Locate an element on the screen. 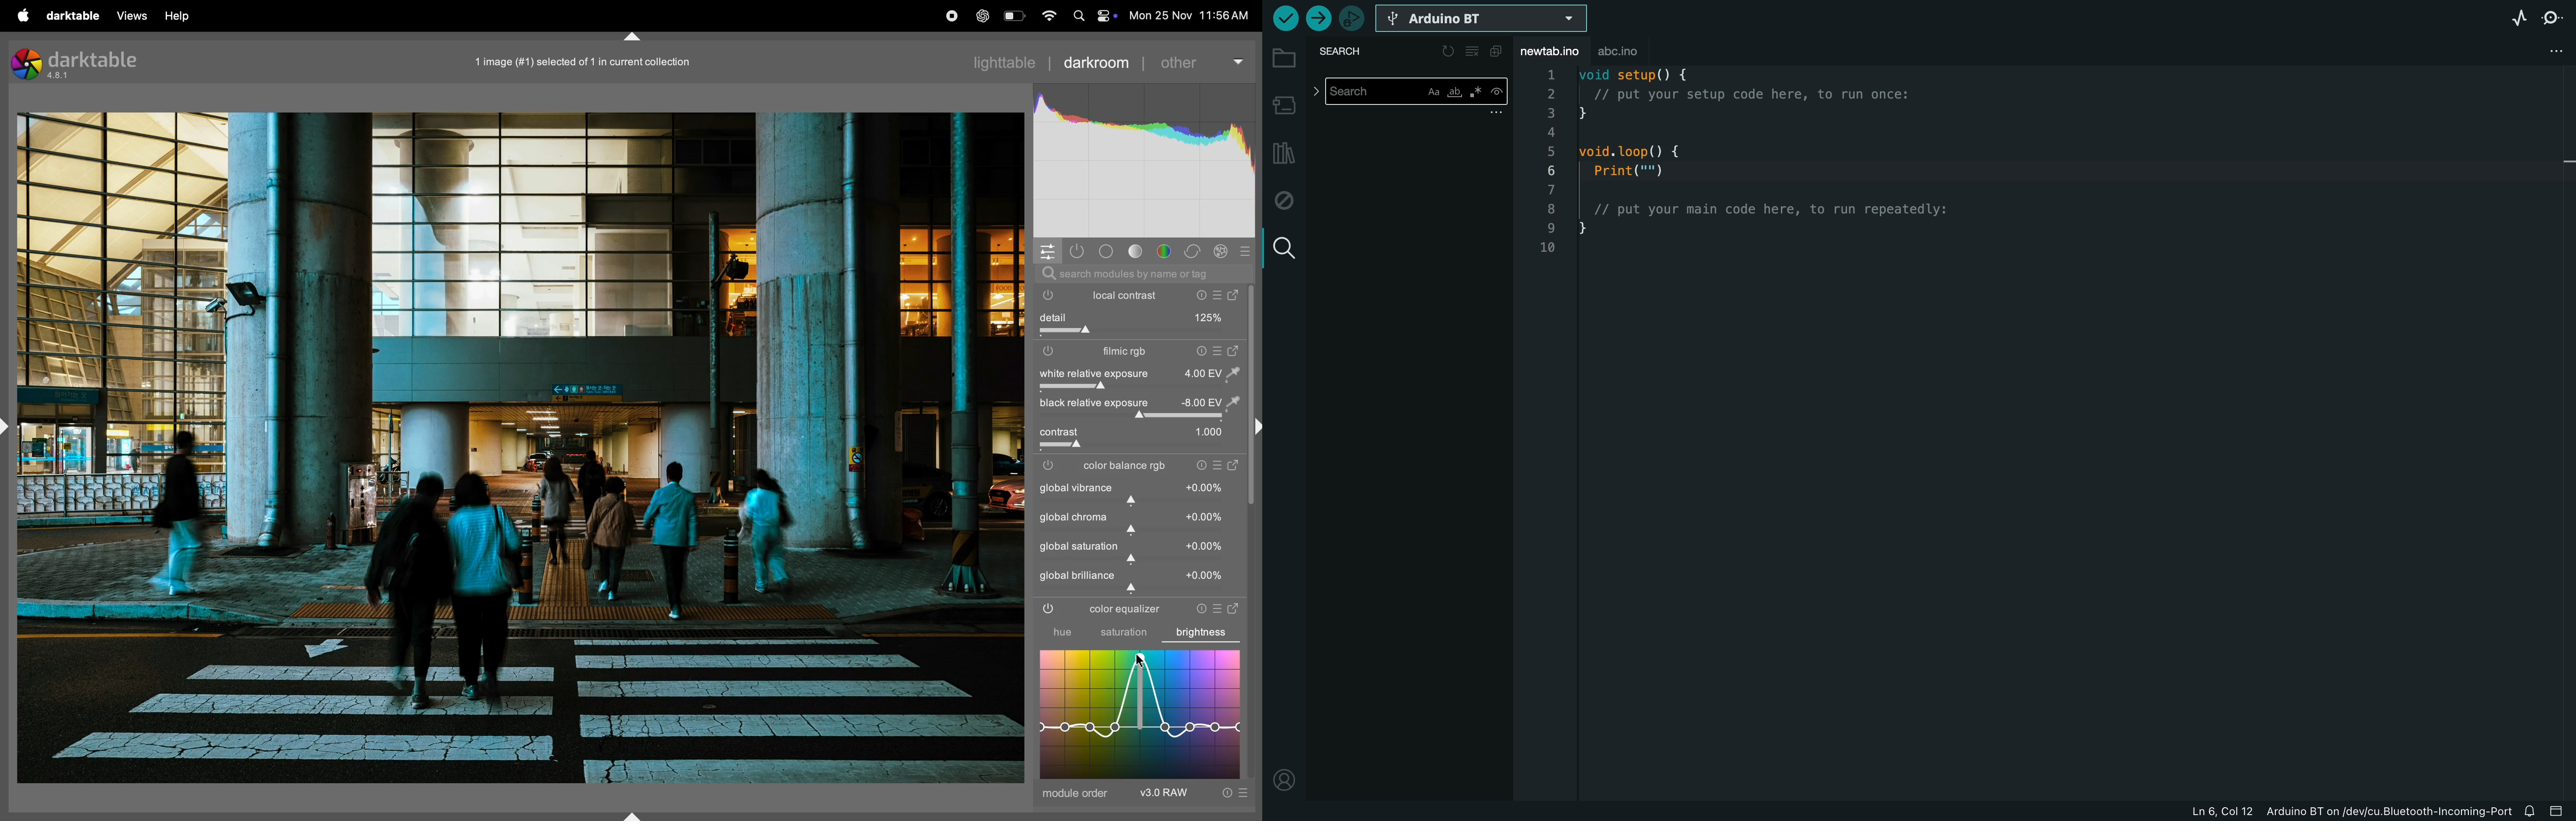 The image size is (2576, 840). profile is located at coordinates (1284, 774).